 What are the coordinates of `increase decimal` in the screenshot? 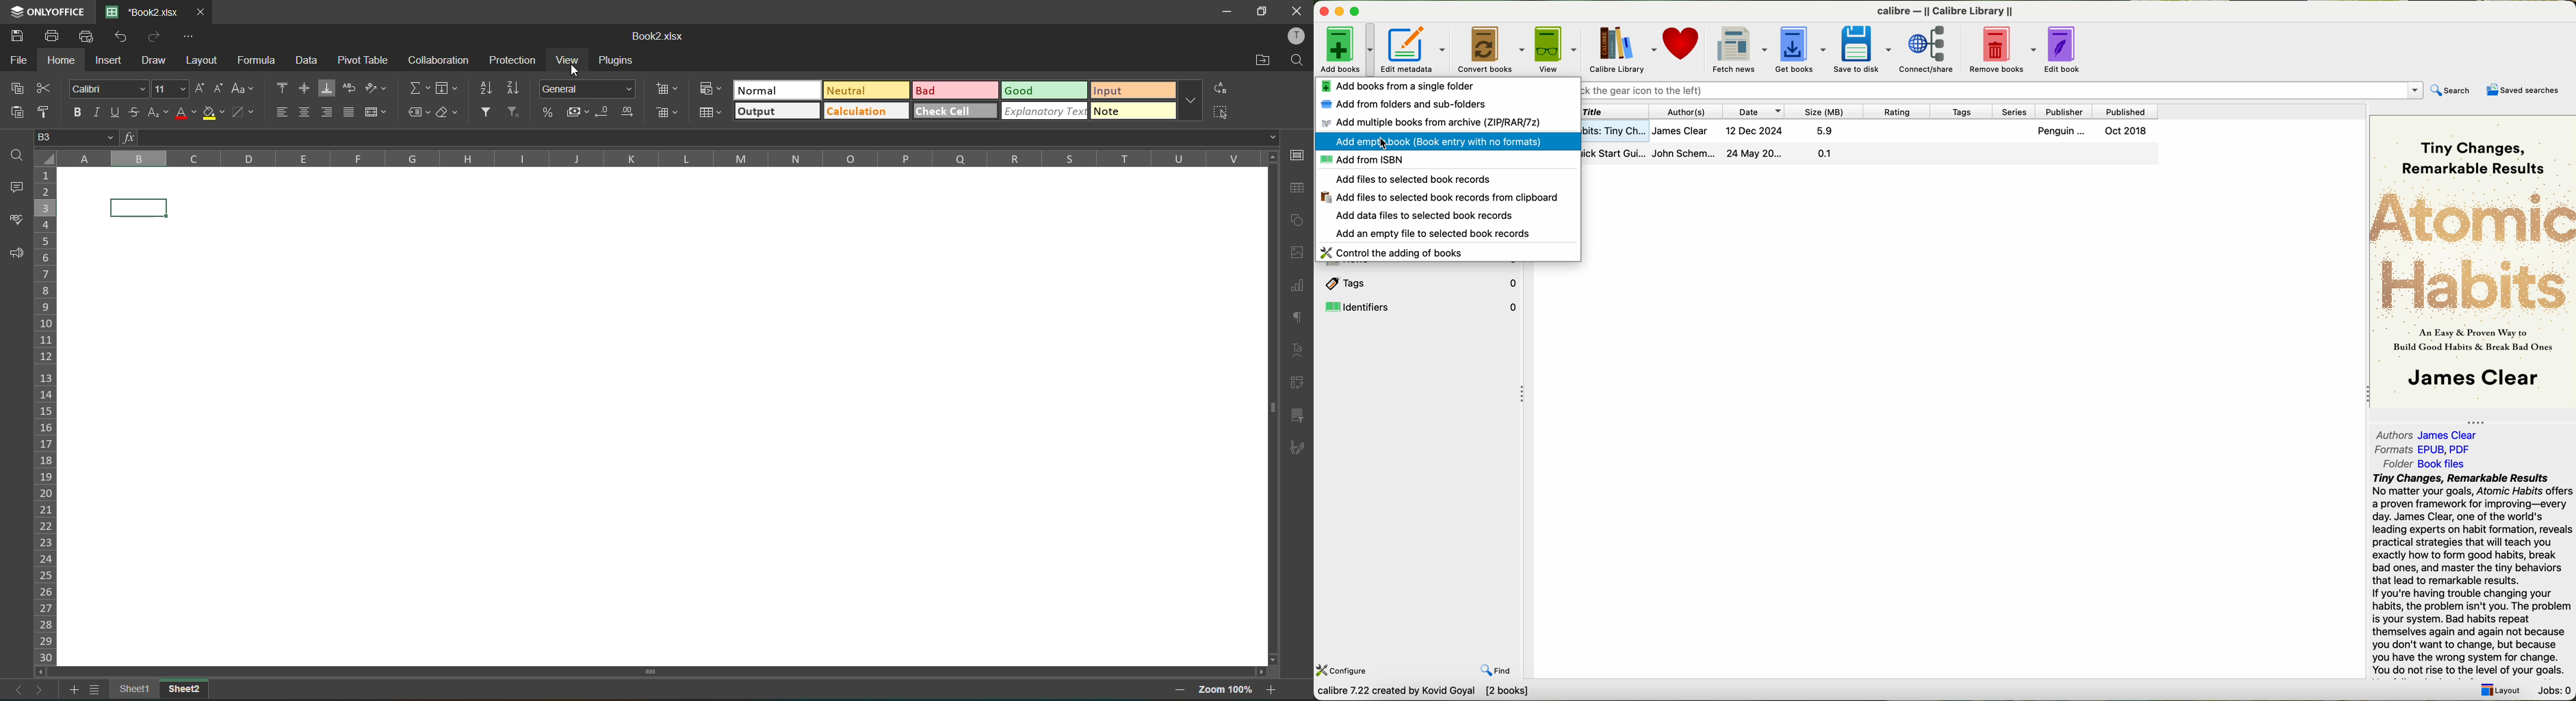 It's located at (629, 111).